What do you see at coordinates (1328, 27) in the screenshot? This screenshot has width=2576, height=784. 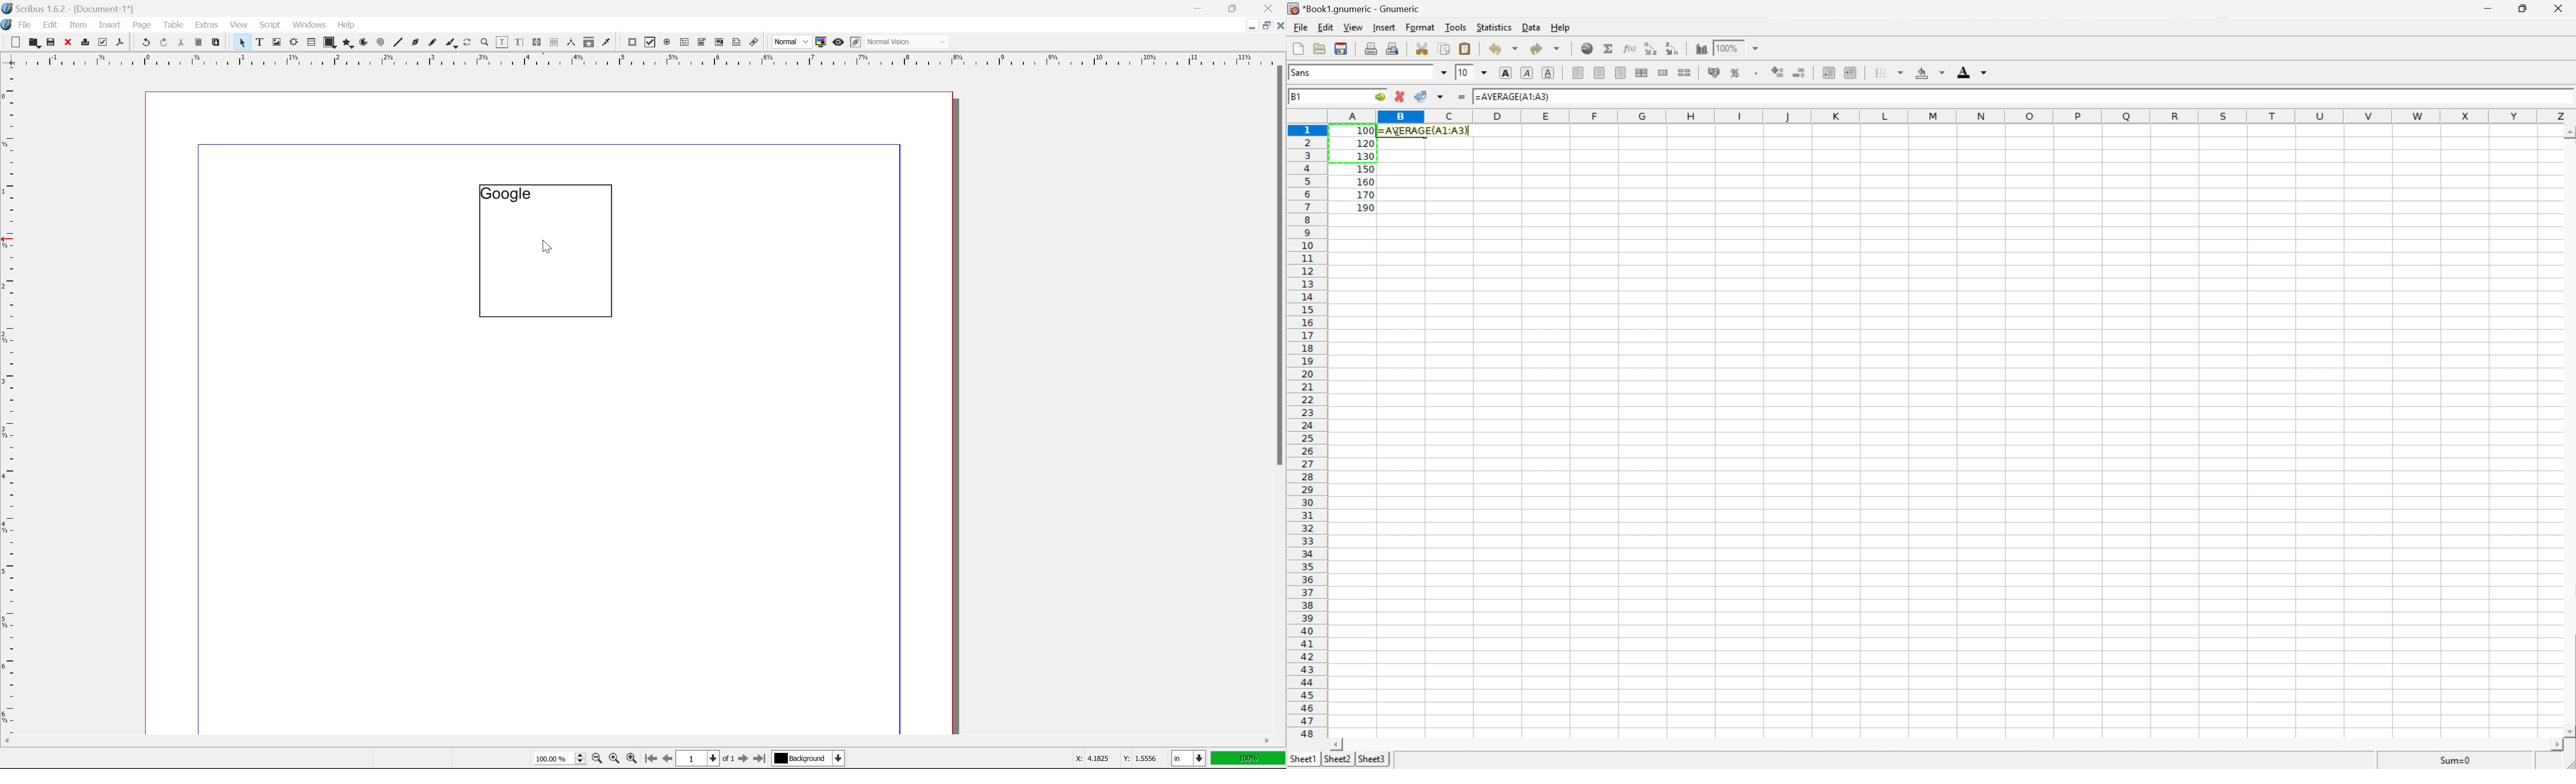 I see `Edit` at bounding box center [1328, 27].